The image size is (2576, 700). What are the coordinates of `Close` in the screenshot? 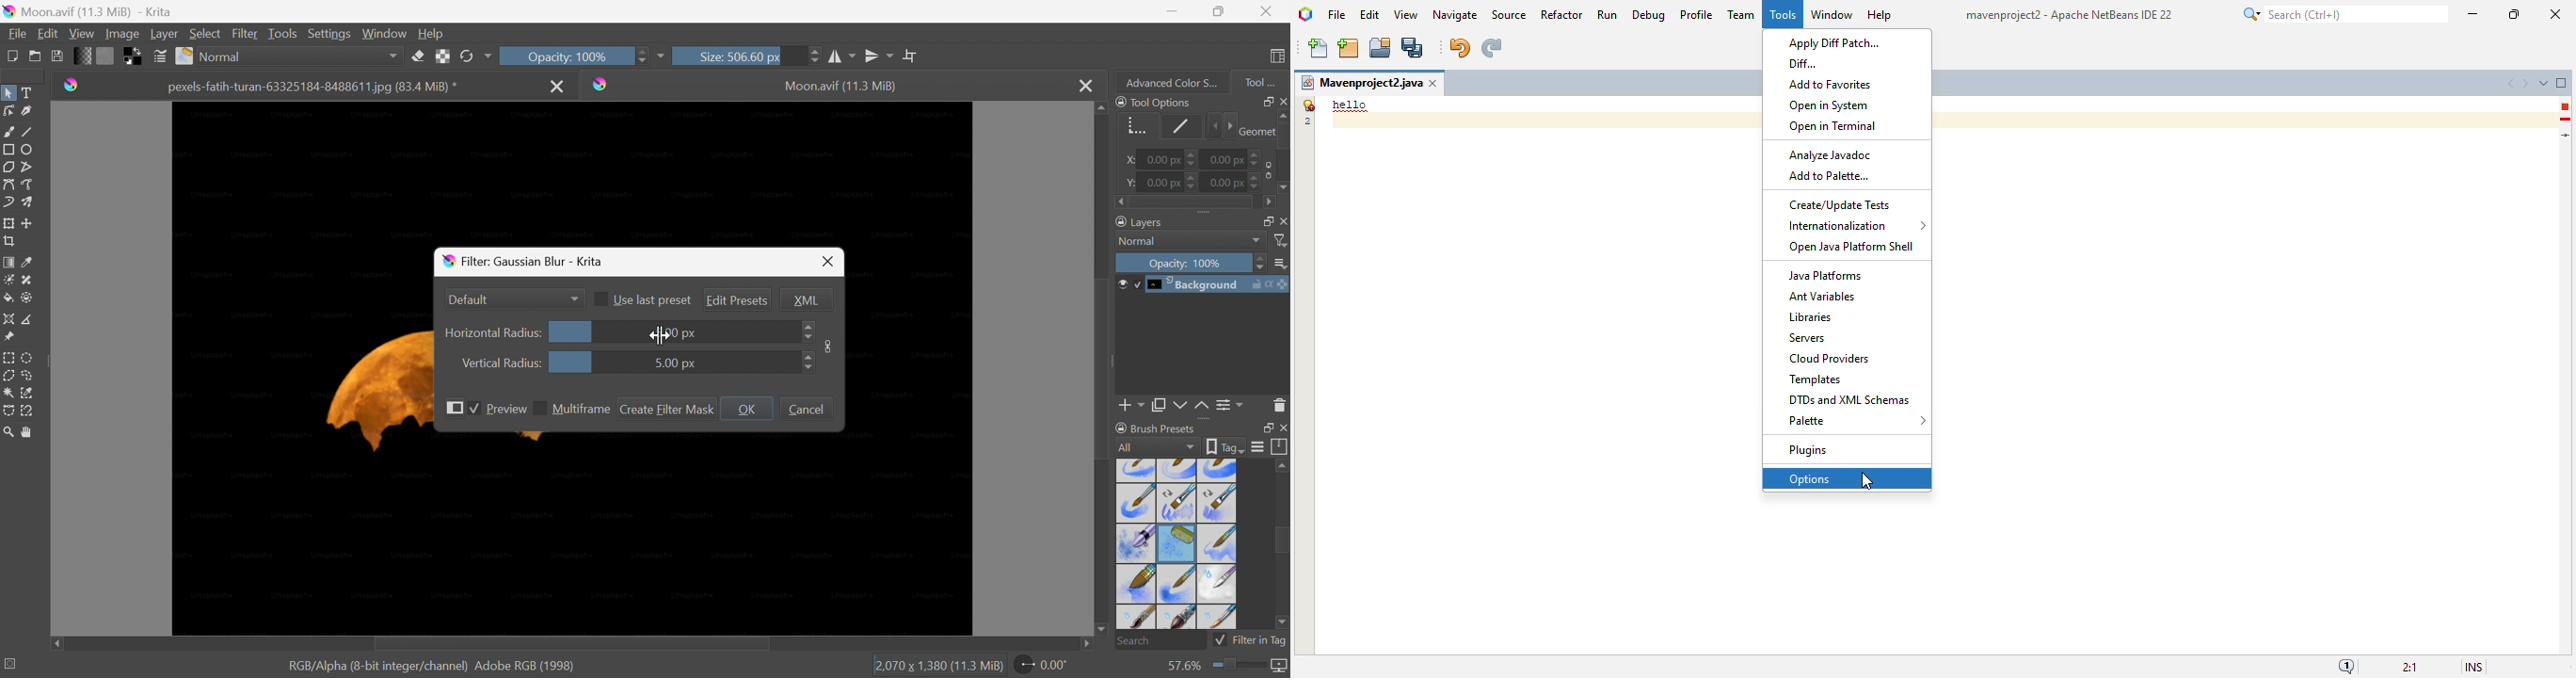 It's located at (1269, 9).